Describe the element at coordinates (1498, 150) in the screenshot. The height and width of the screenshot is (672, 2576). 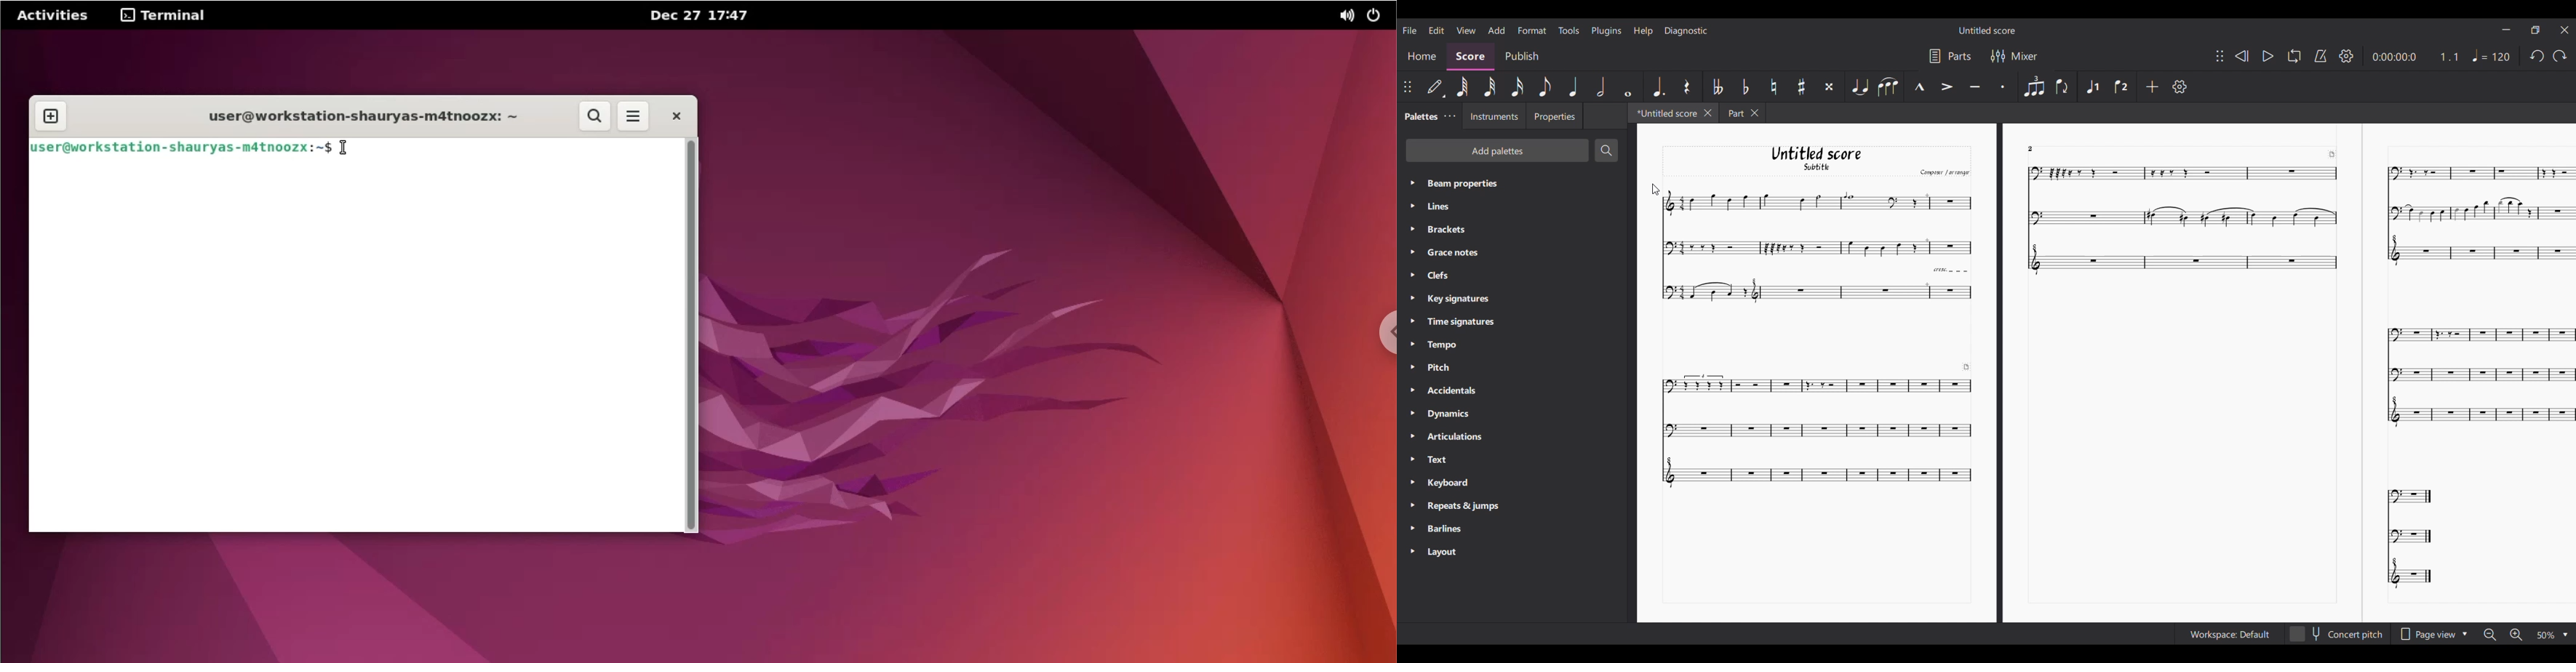
I see `Add palette` at that location.